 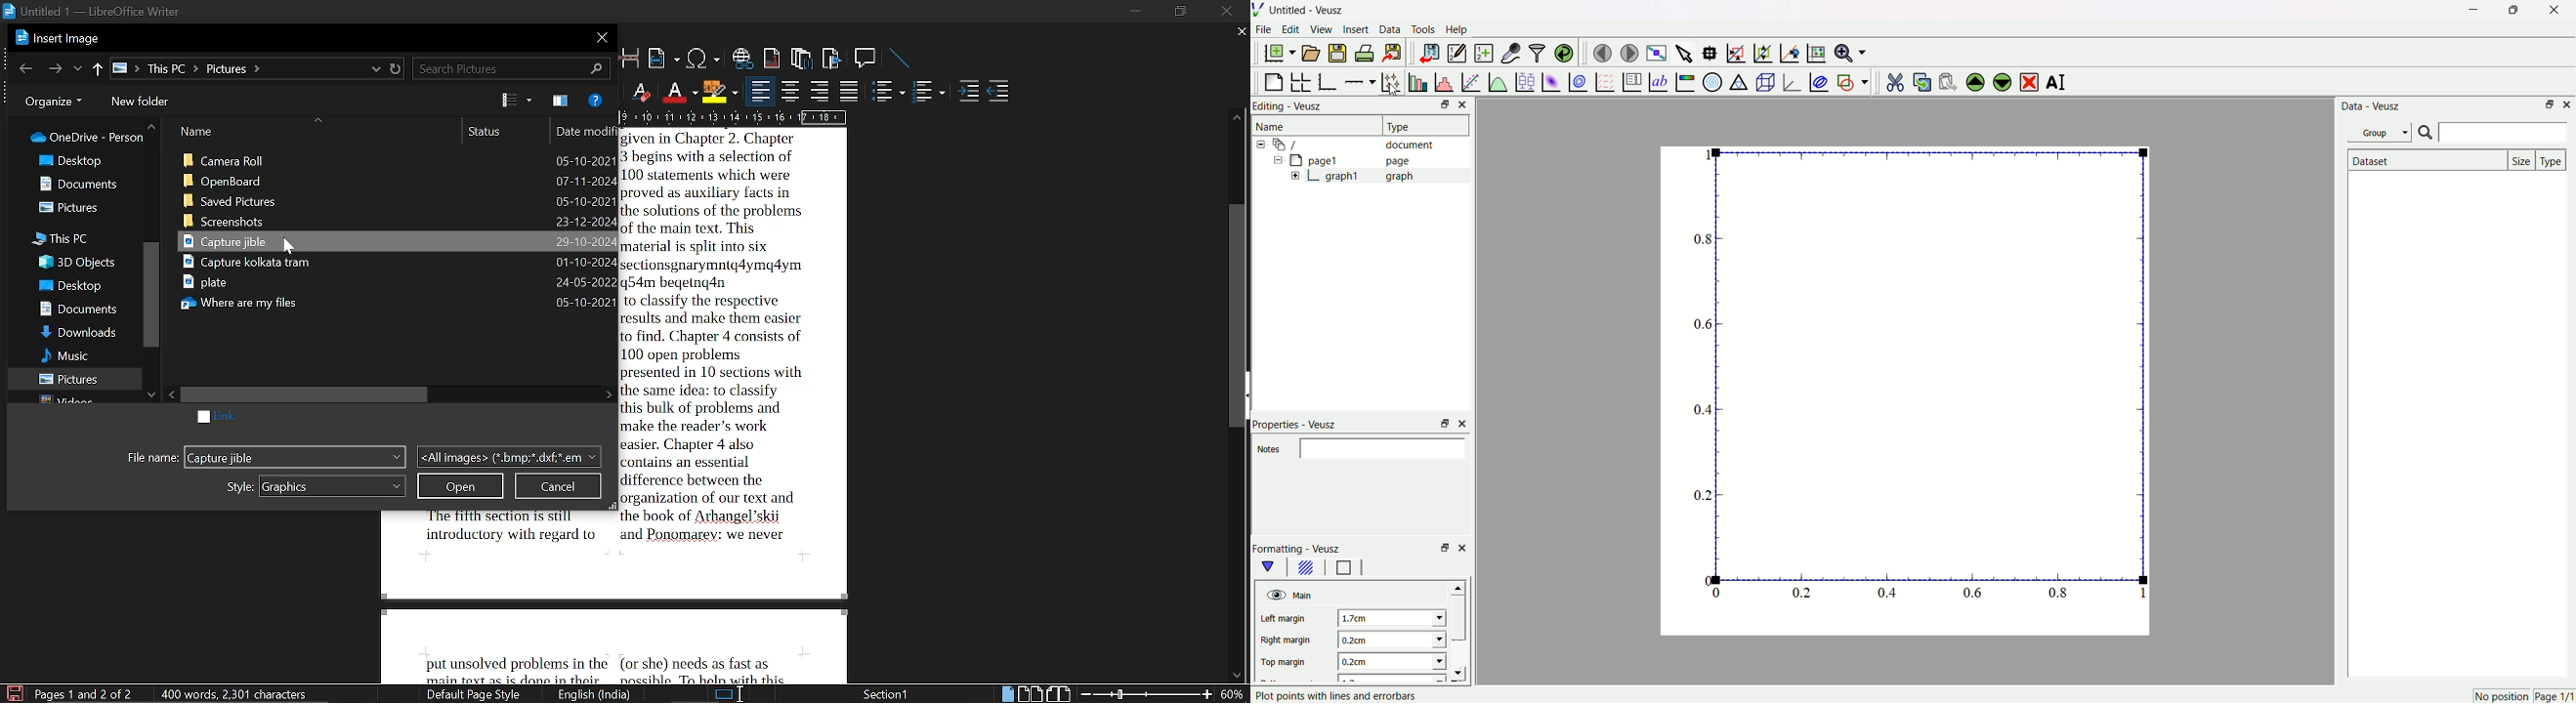 What do you see at coordinates (1147, 694) in the screenshot?
I see `change zoom` at bounding box center [1147, 694].